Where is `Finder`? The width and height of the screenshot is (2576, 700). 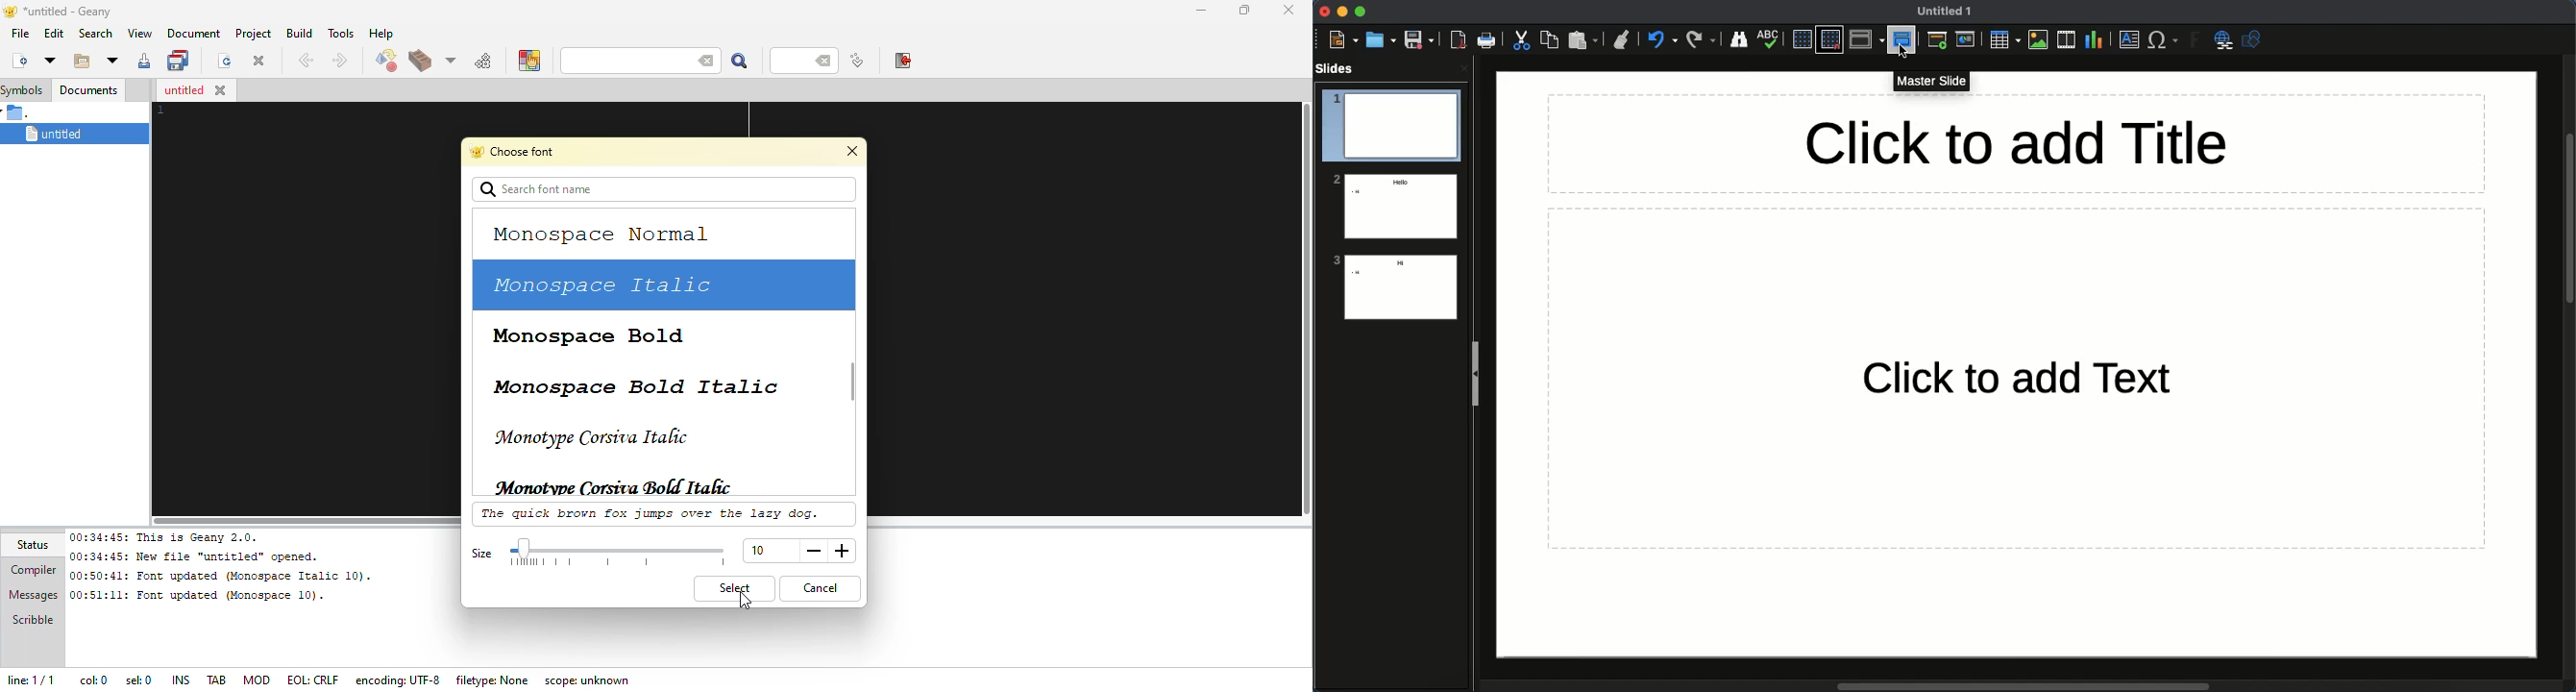
Finder is located at coordinates (1738, 39).